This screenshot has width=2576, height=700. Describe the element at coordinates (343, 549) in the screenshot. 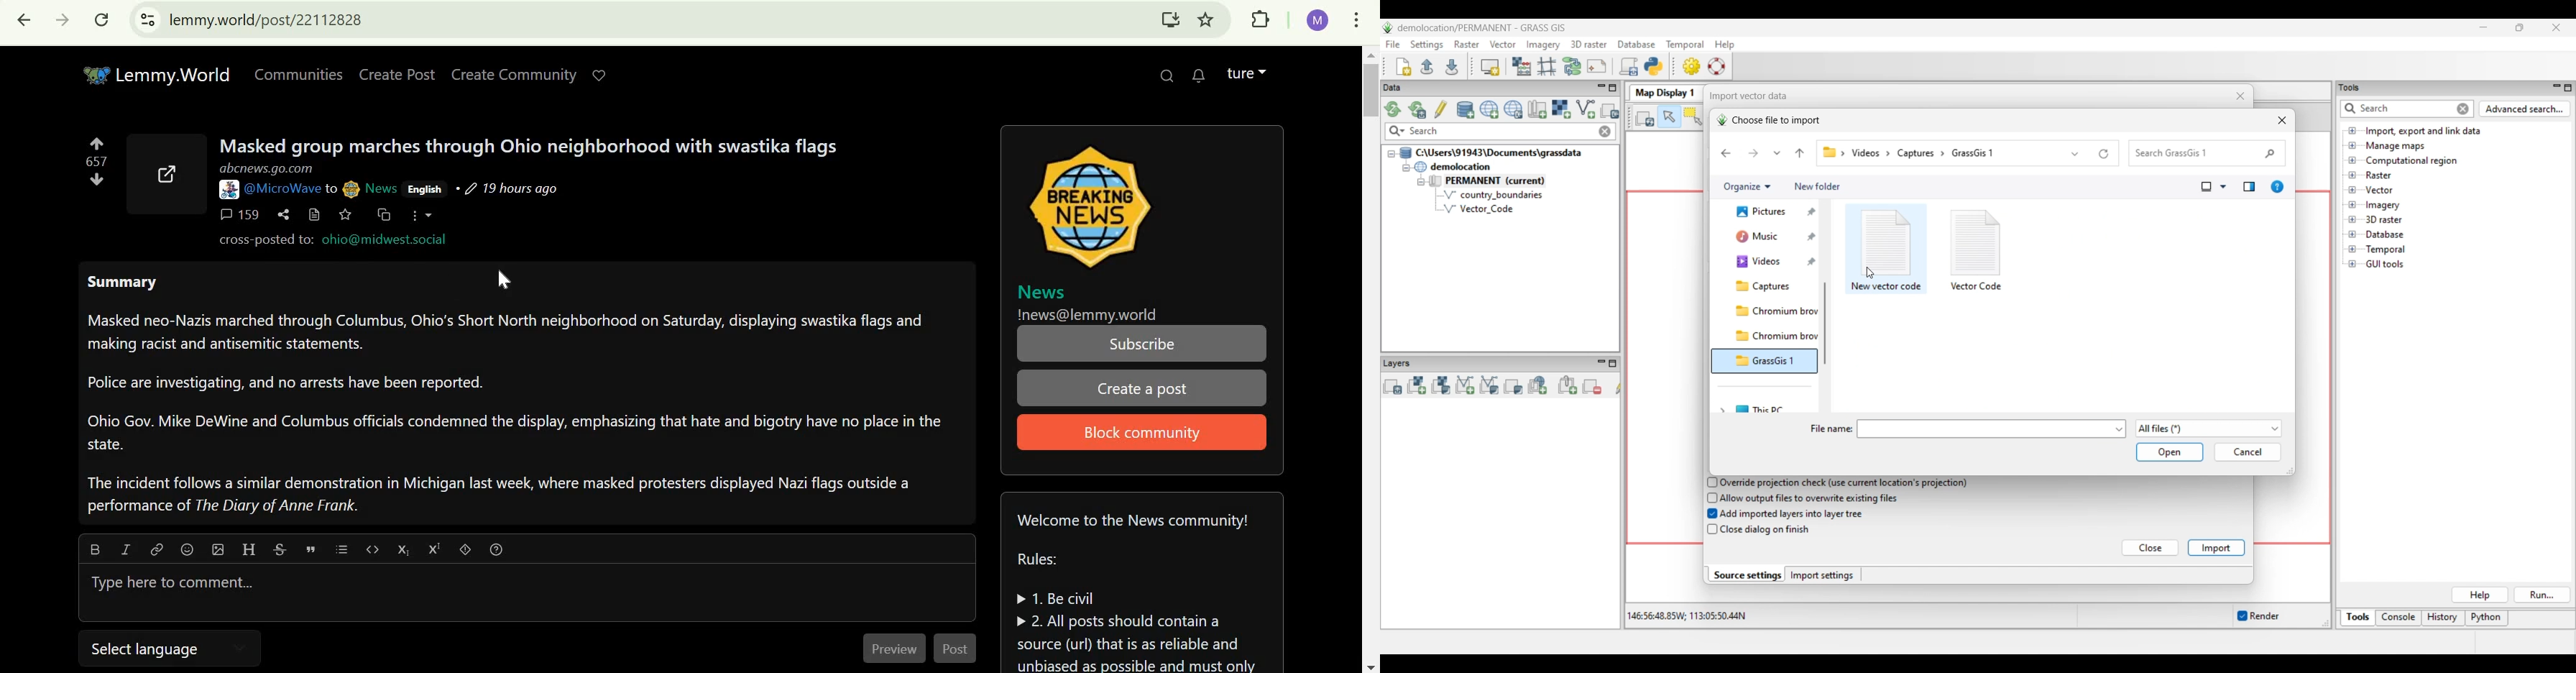

I see `list` at that location.